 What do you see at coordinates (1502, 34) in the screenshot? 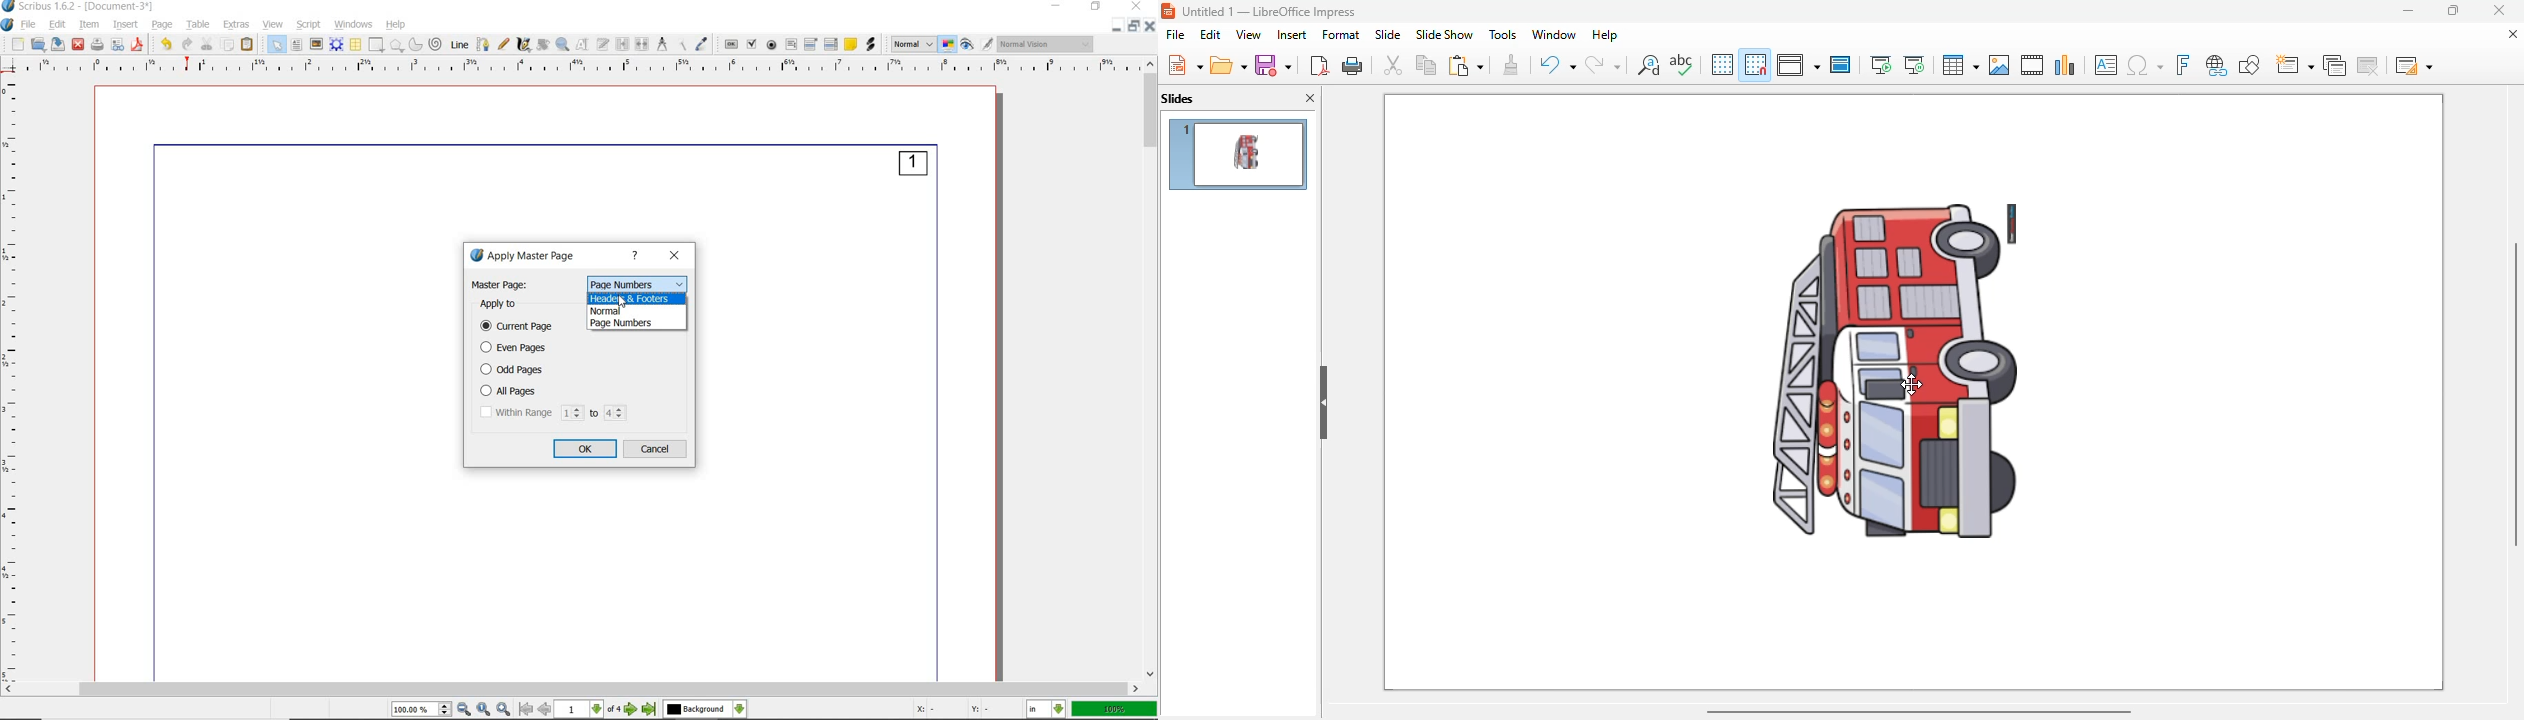
I see `tools` at bounding box center [1502, 34].